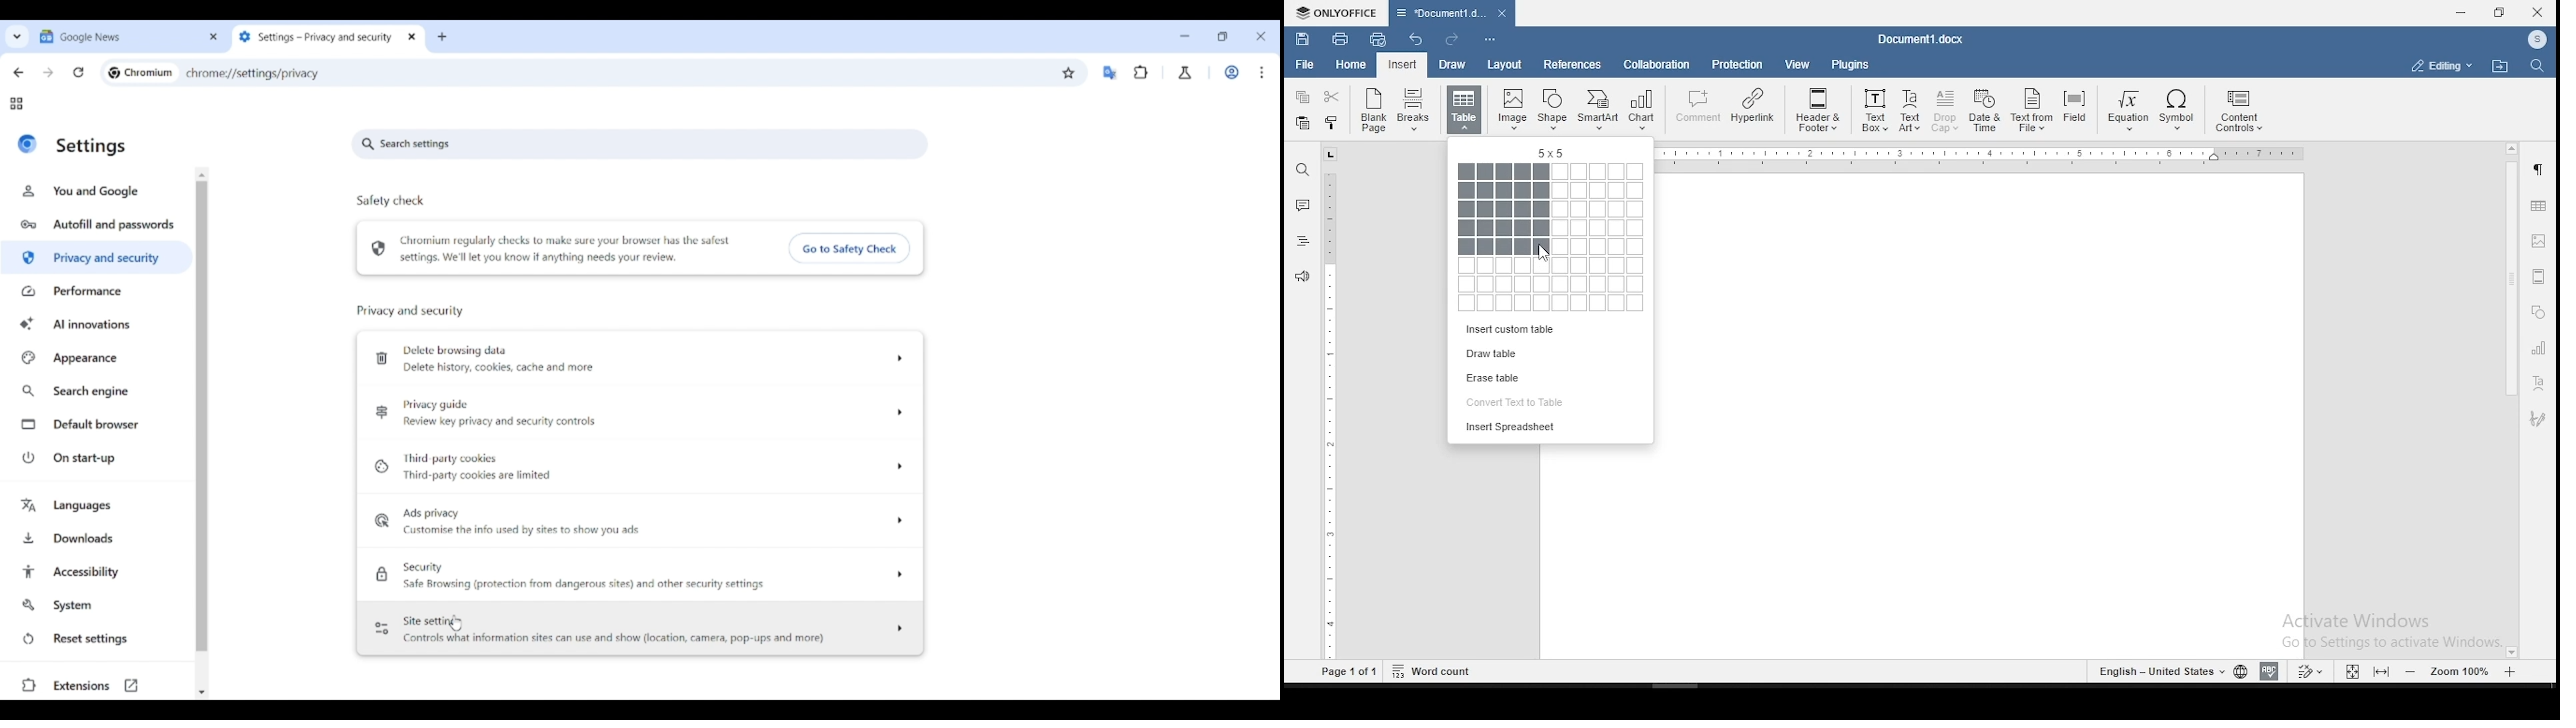  What do you see at coordinates (149, 72) in the screenshot?
I see `Chromium` at bounding box center [149, 72].